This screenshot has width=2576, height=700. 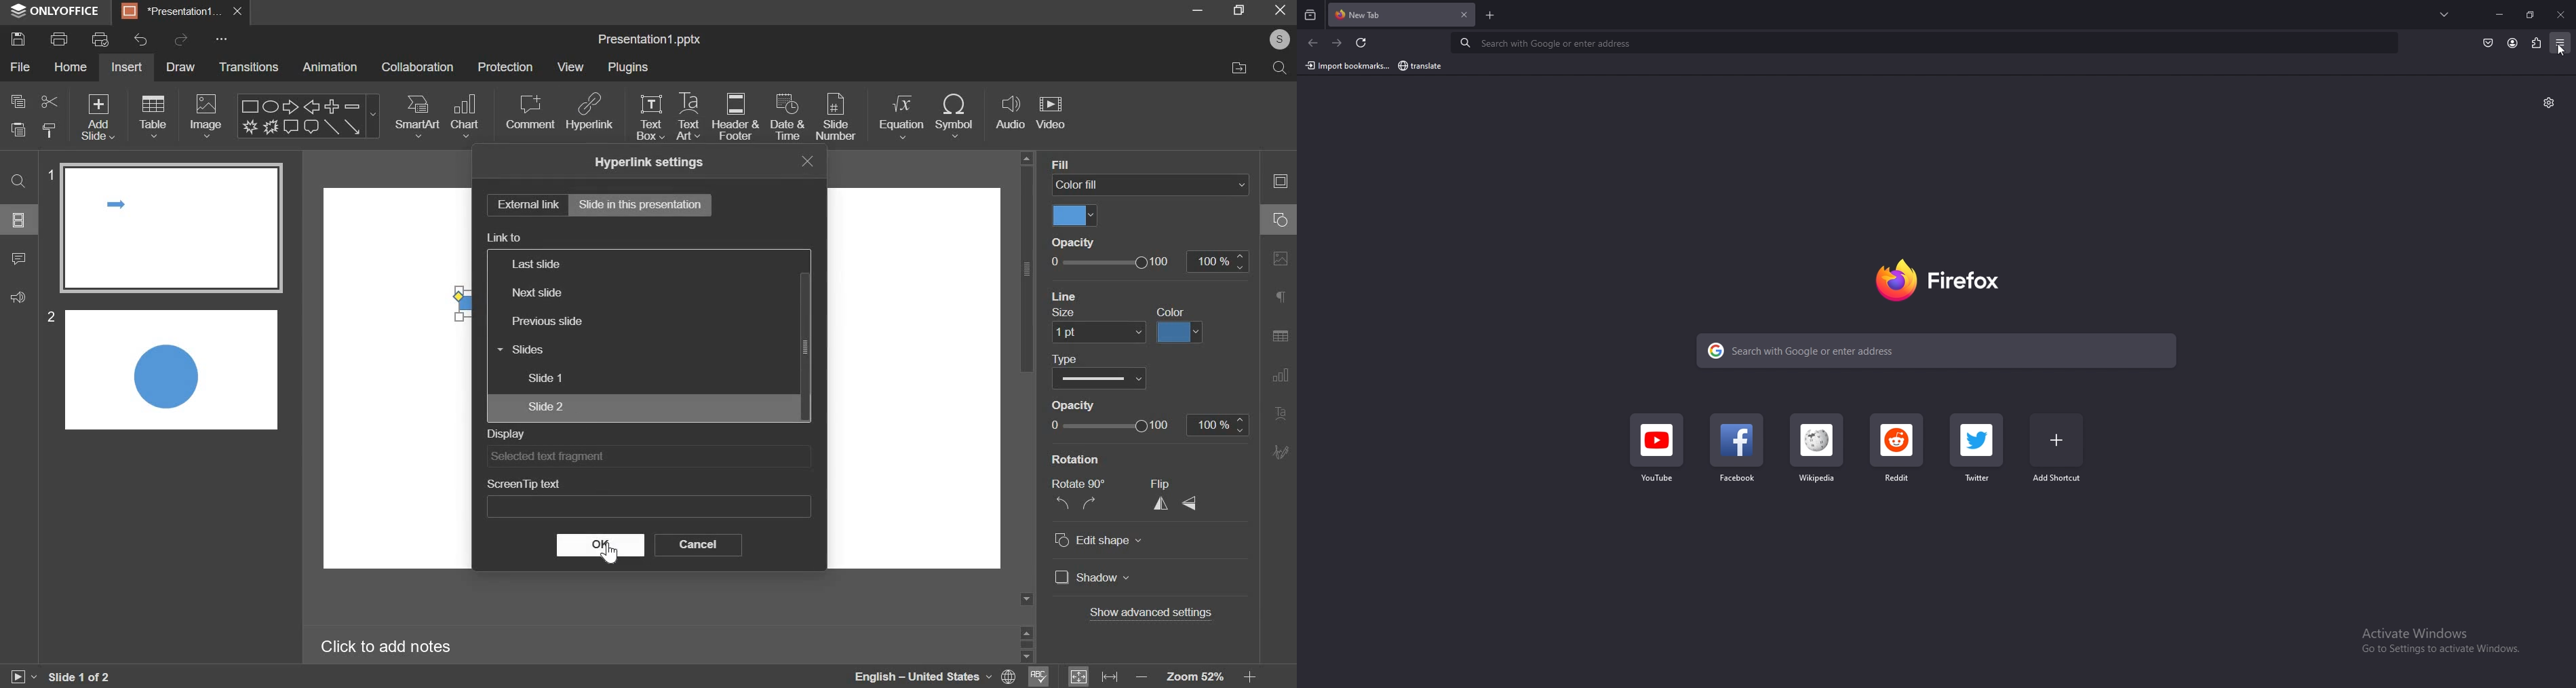 What do you see at coordinates (1027, 600) in the screenshot?
I see `scroll down` at bounding box center [1027, 600].